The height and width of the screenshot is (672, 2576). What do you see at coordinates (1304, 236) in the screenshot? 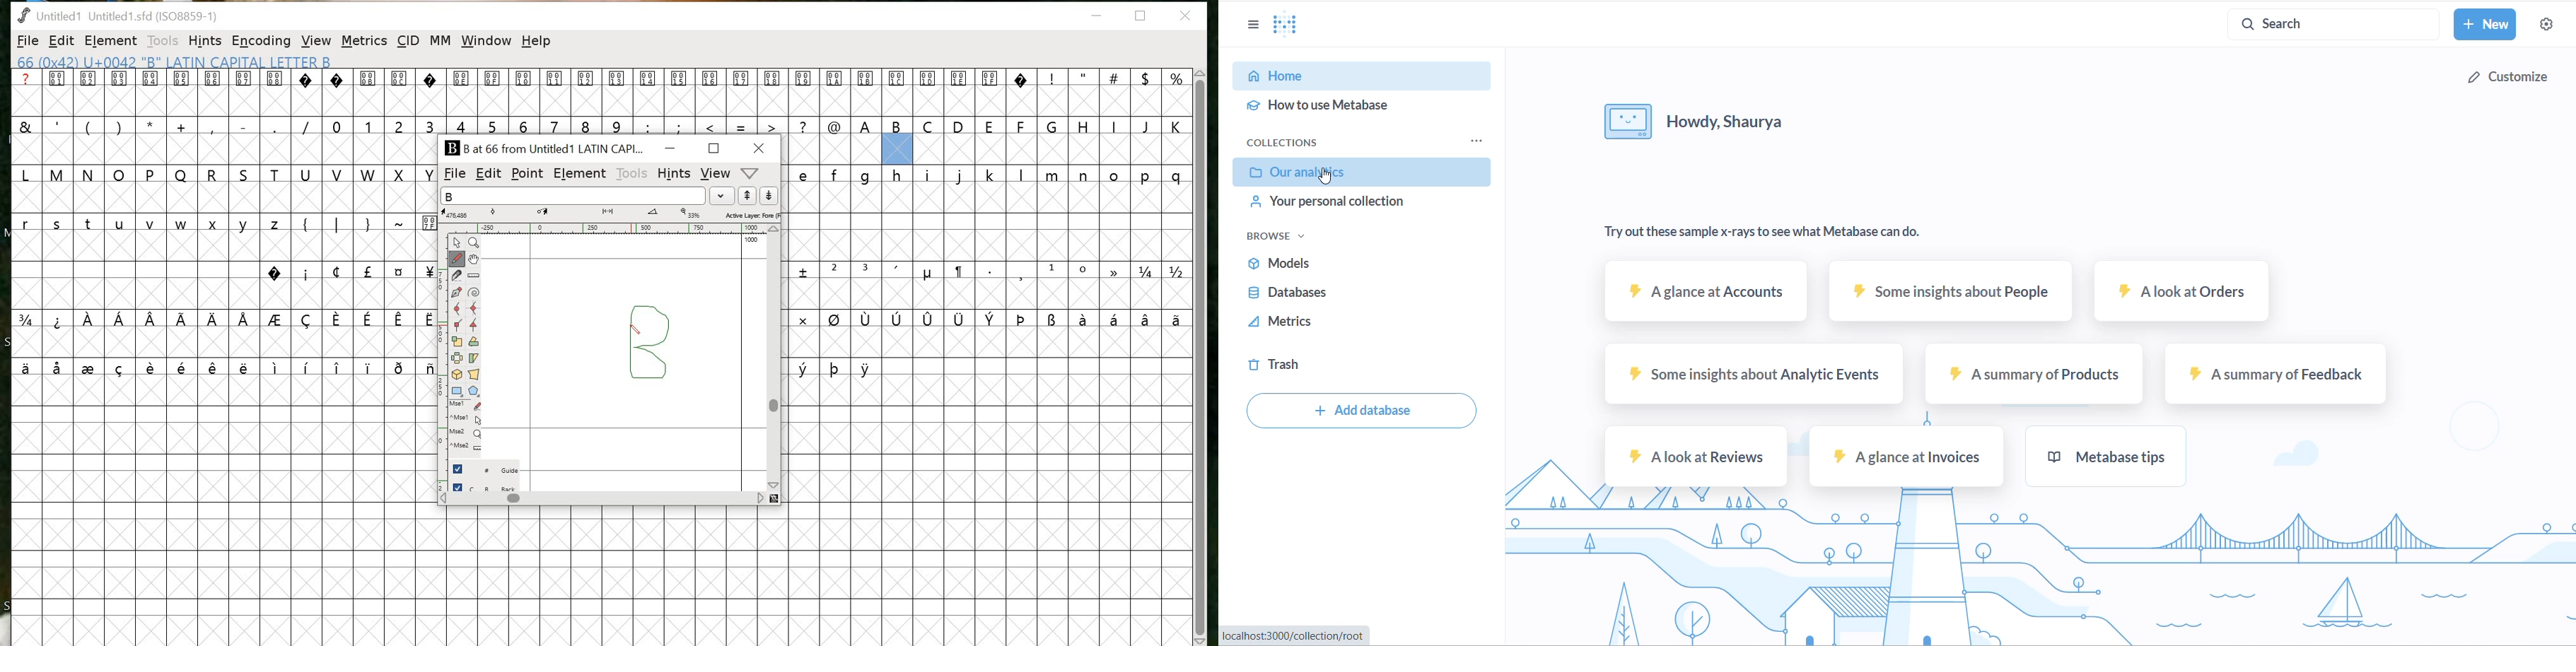
I see `browse` at bounding box center [1304, 236].